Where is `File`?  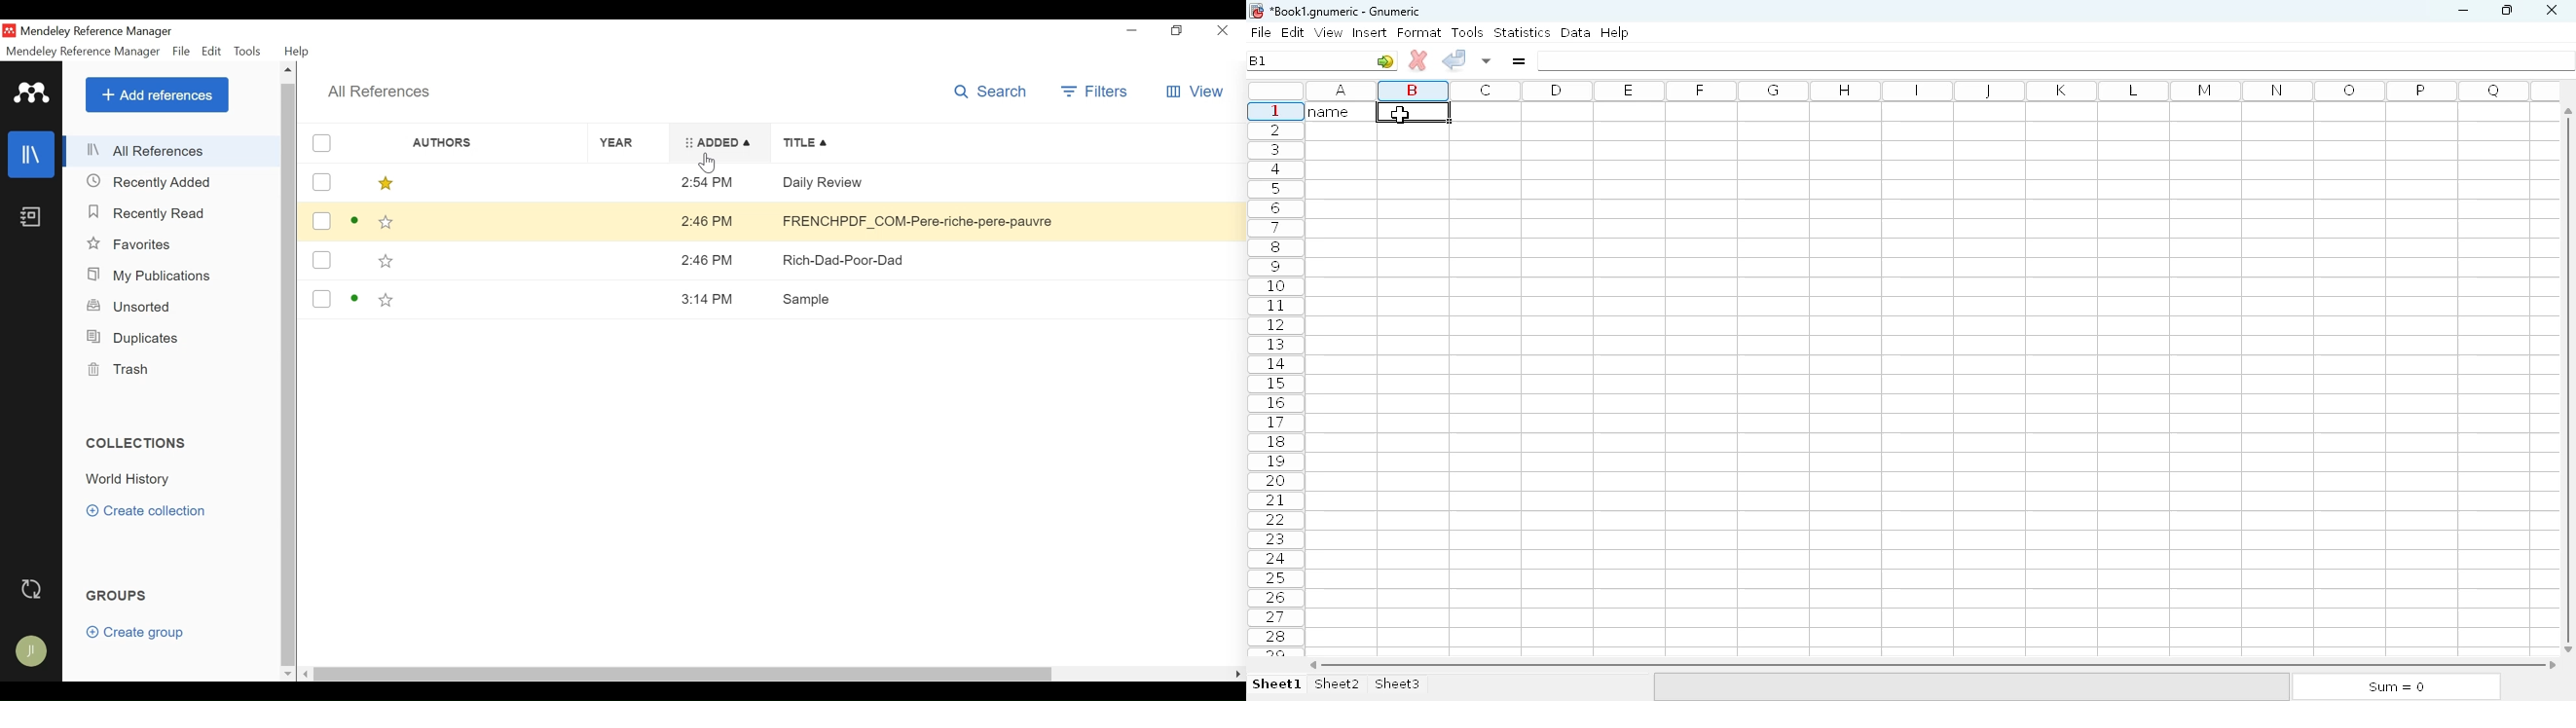 File is located at coordinates (181, 51).